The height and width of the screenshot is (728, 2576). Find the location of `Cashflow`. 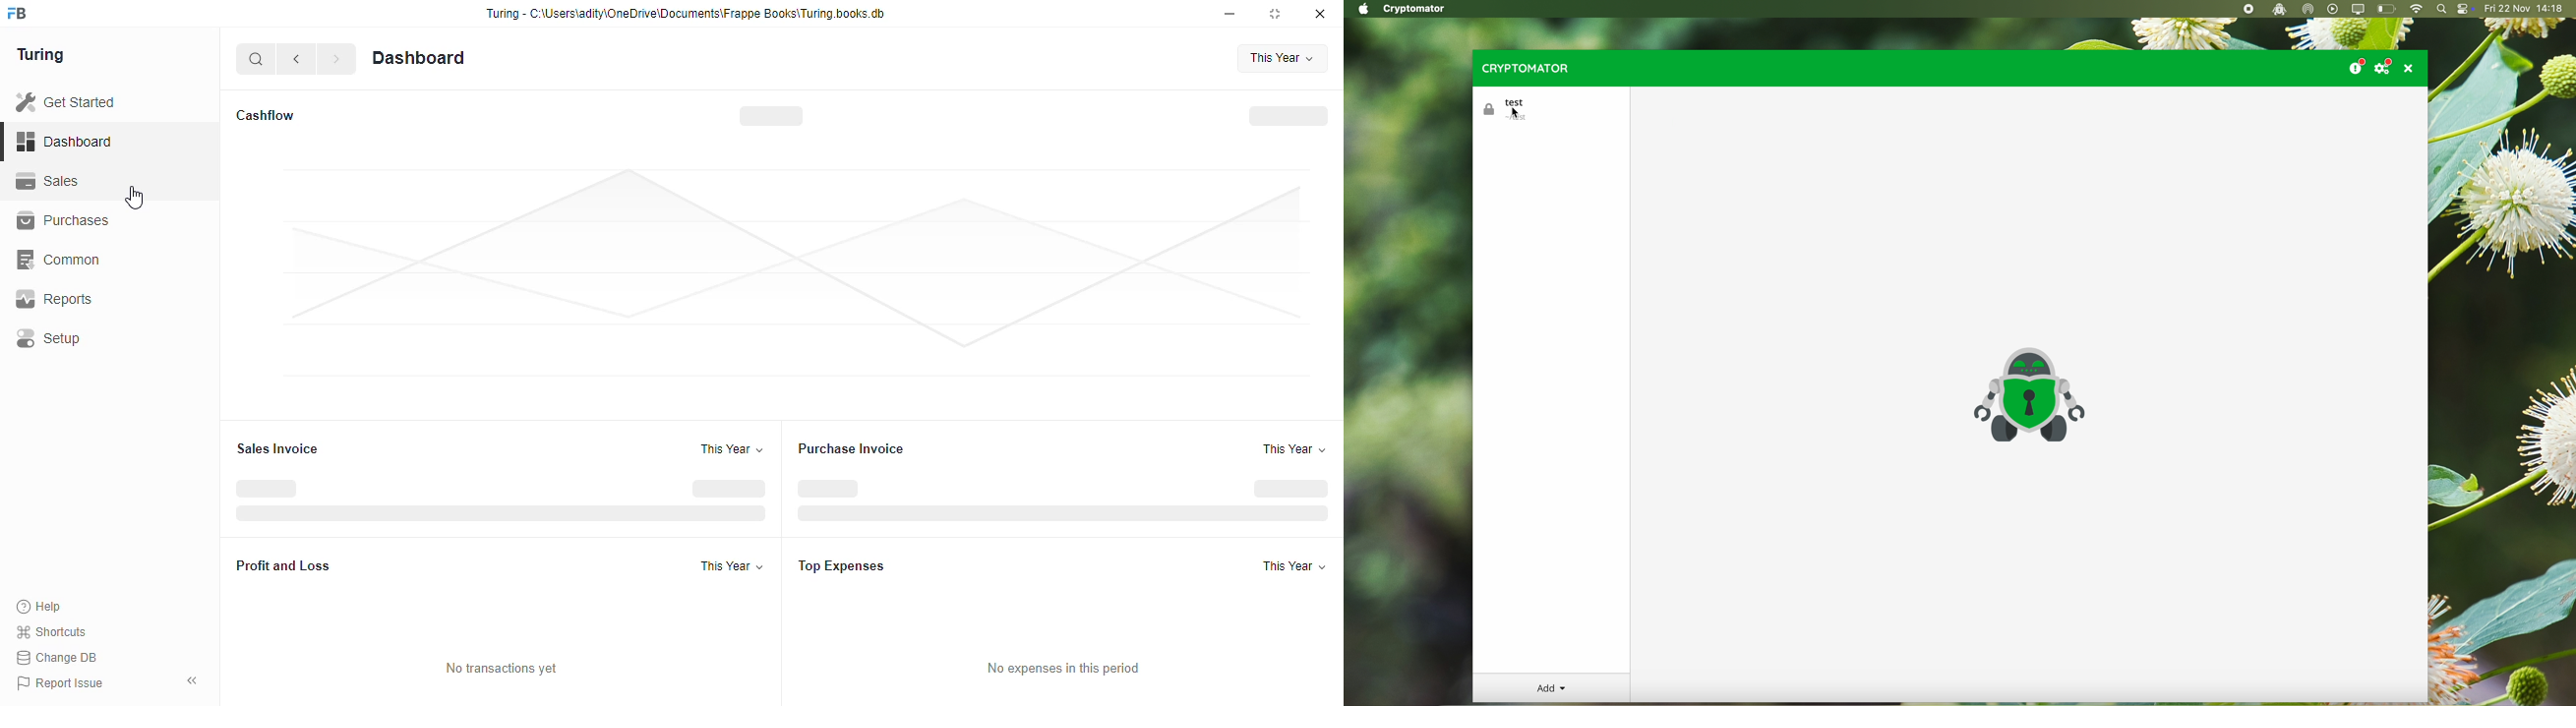

Cashflow is located at coordinates (264, 117).